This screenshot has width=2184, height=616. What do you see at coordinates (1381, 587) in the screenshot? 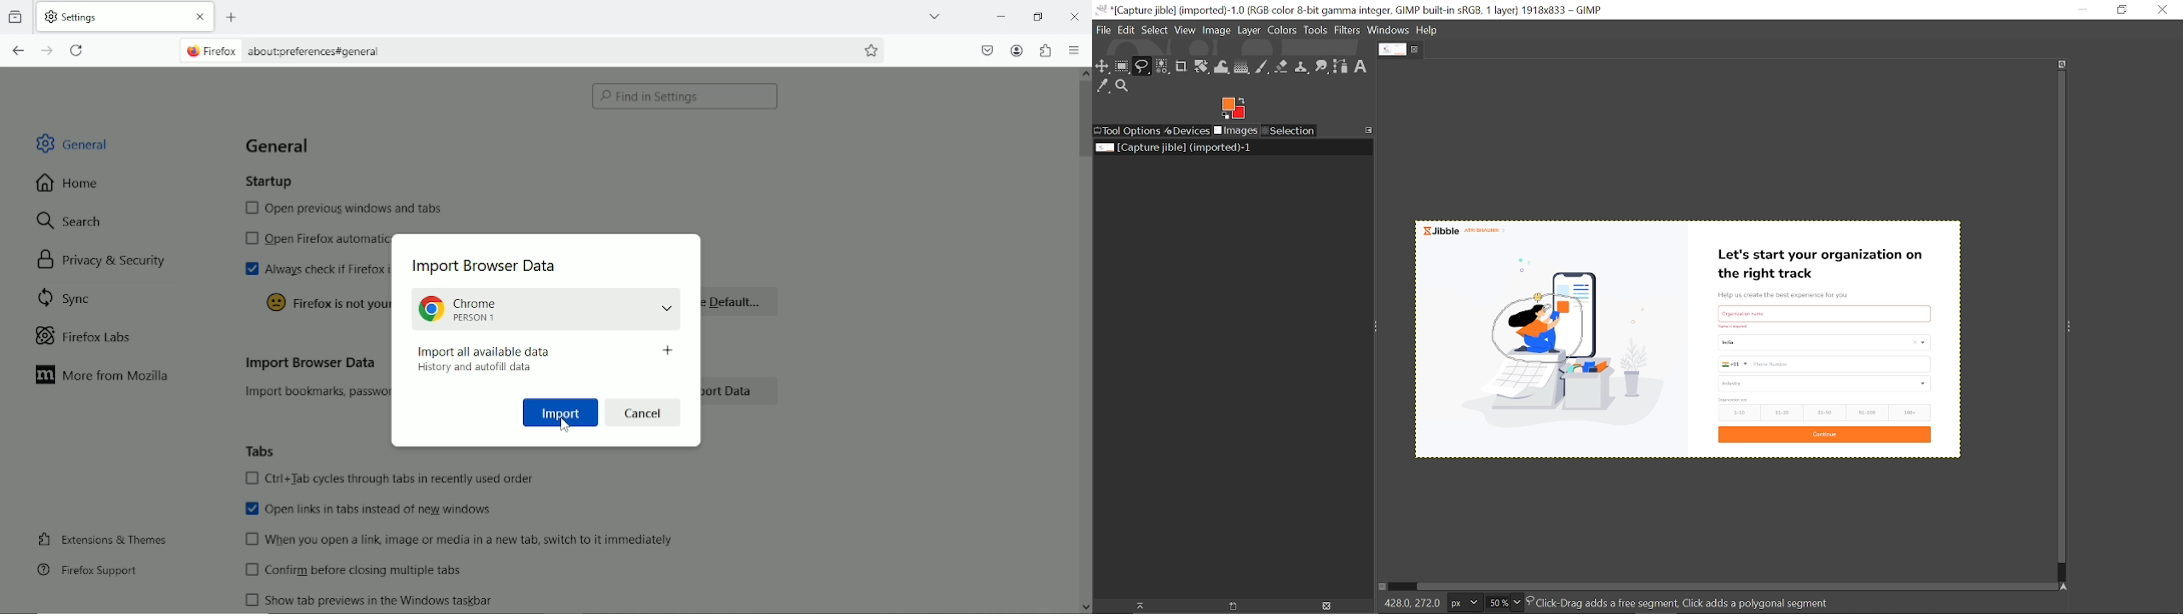
I see `Toggle quick mask on/off` at bounding box center [1381, 587].